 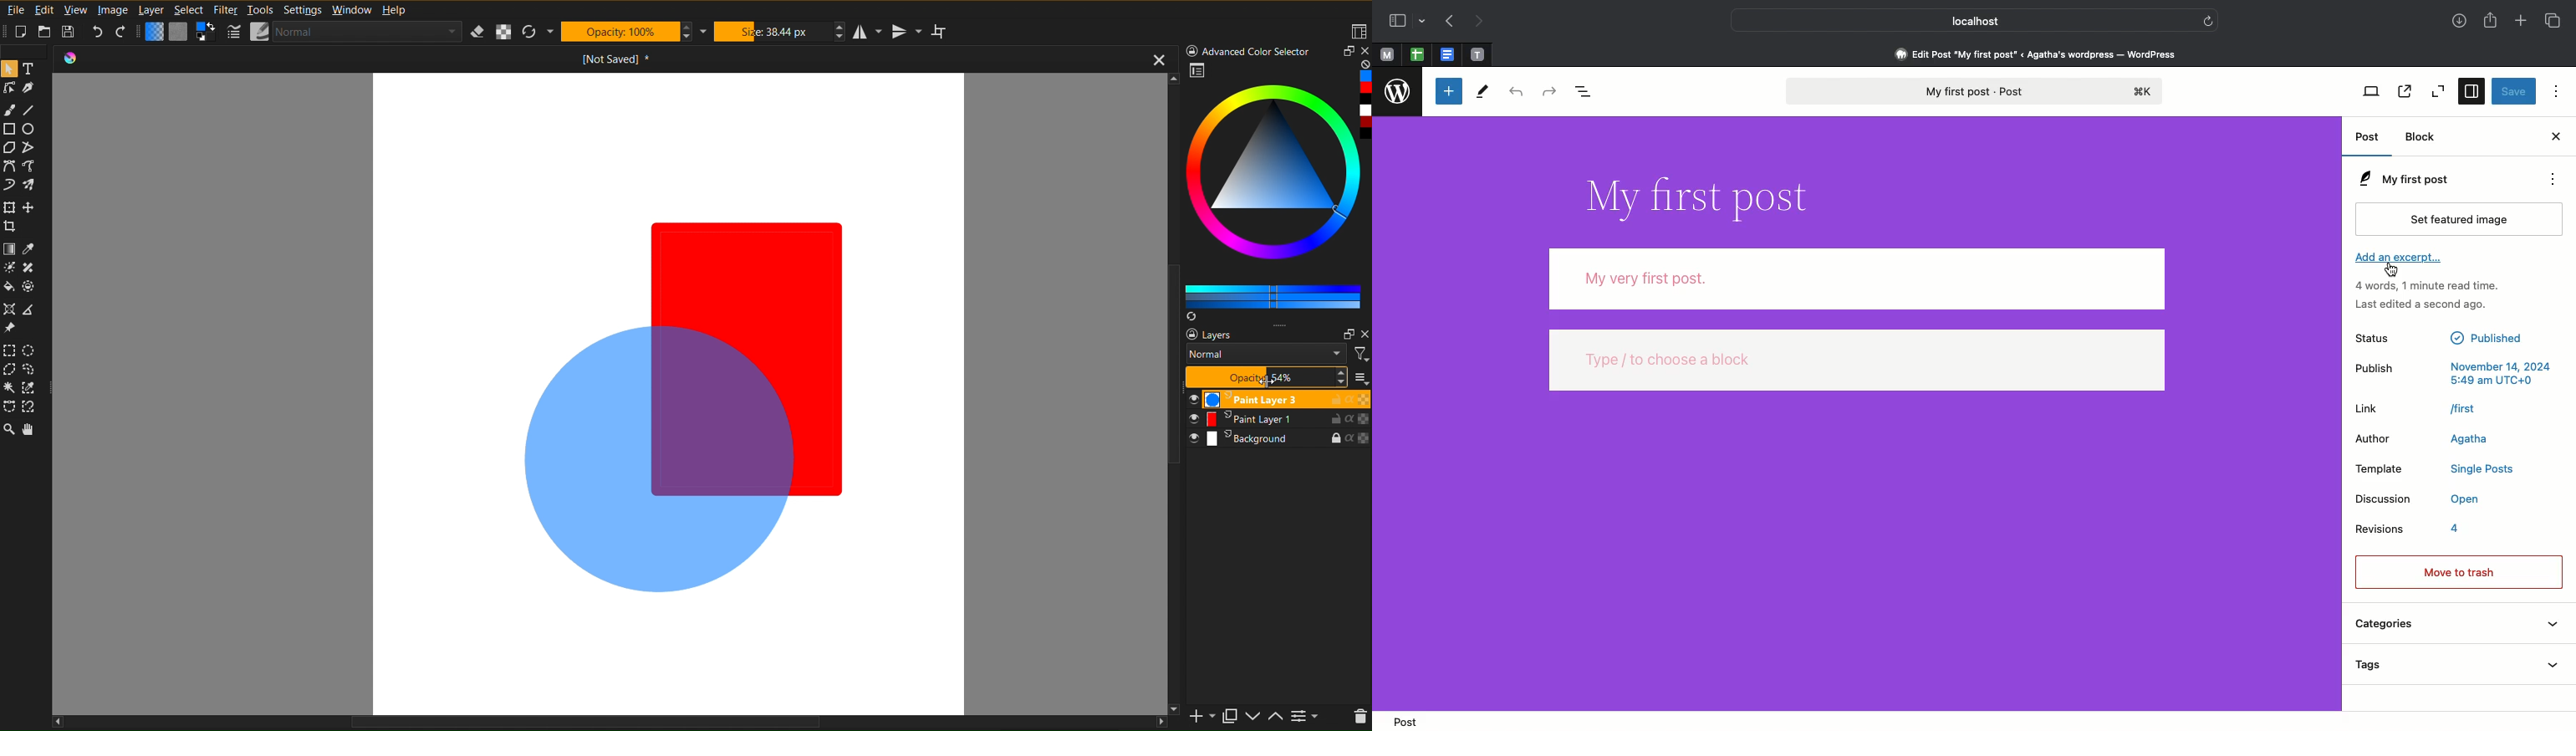 What do you see at coordinates (1278, 418) in the screenshot?
I see `Paint Layer 1` at bounding box center [1278, 418].